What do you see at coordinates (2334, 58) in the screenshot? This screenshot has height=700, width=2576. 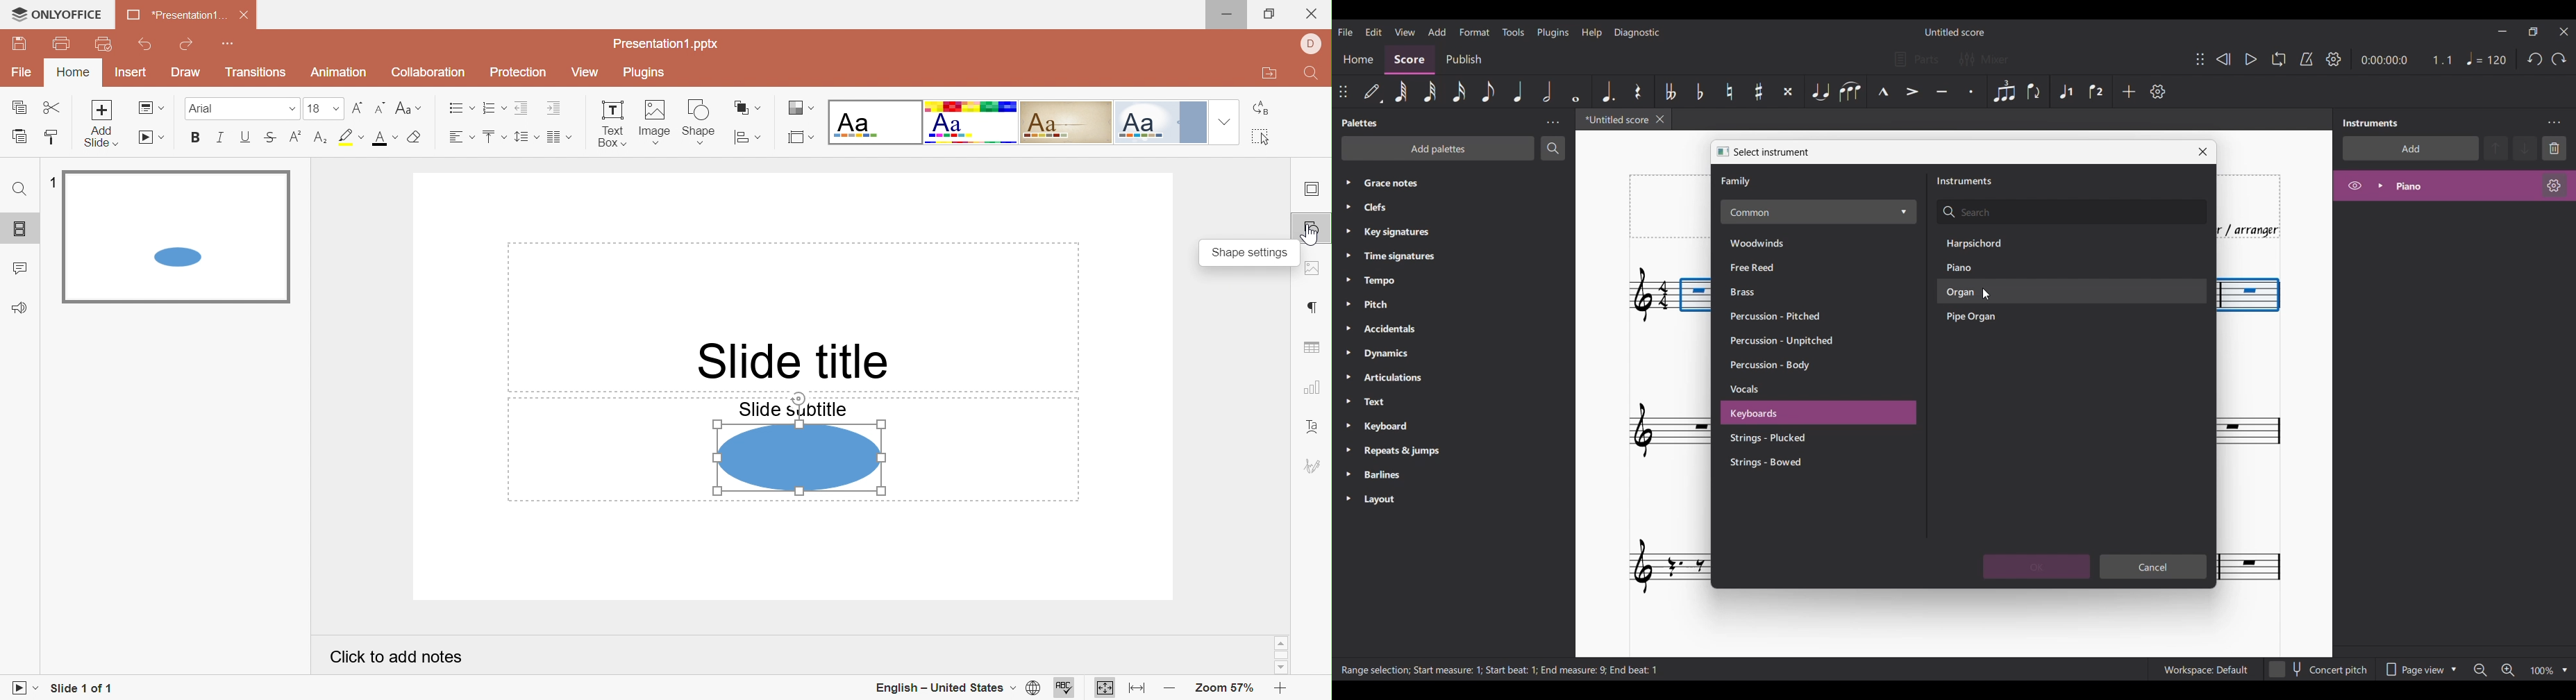 I see `Playback settings` at bounding box center [2334, 58].